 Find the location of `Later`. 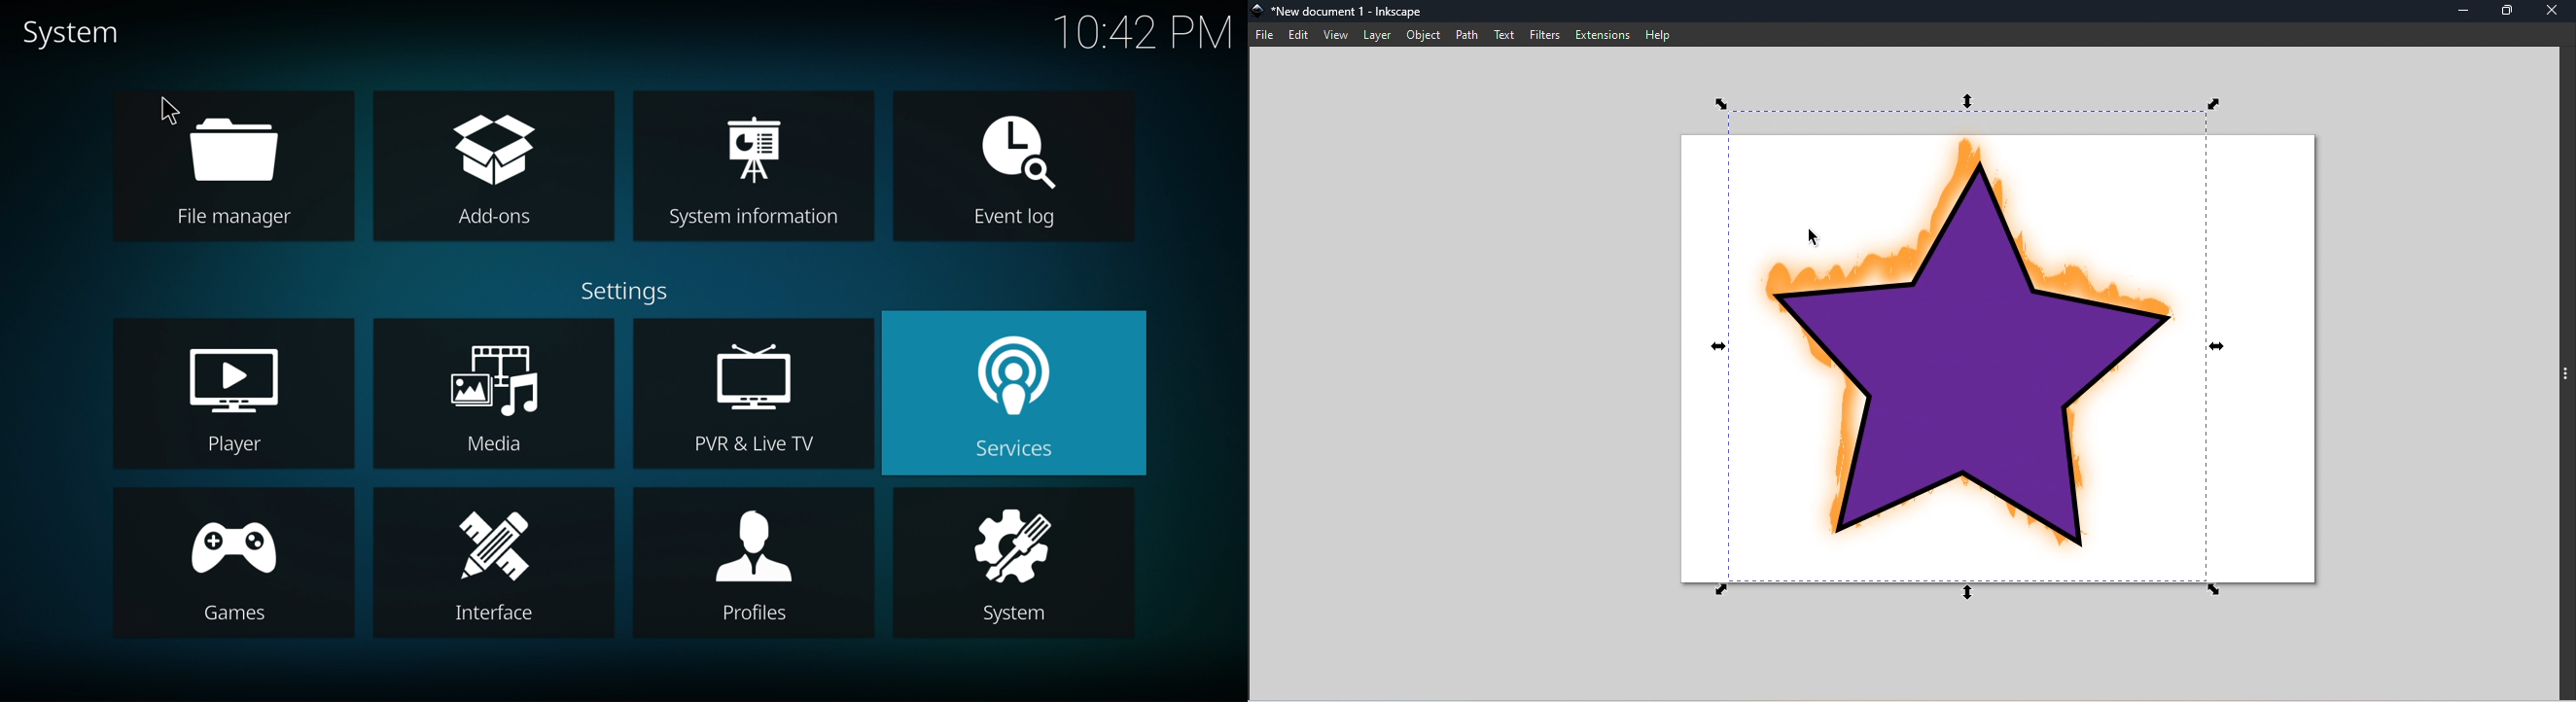

Later is located at coordinates (1377, 38).